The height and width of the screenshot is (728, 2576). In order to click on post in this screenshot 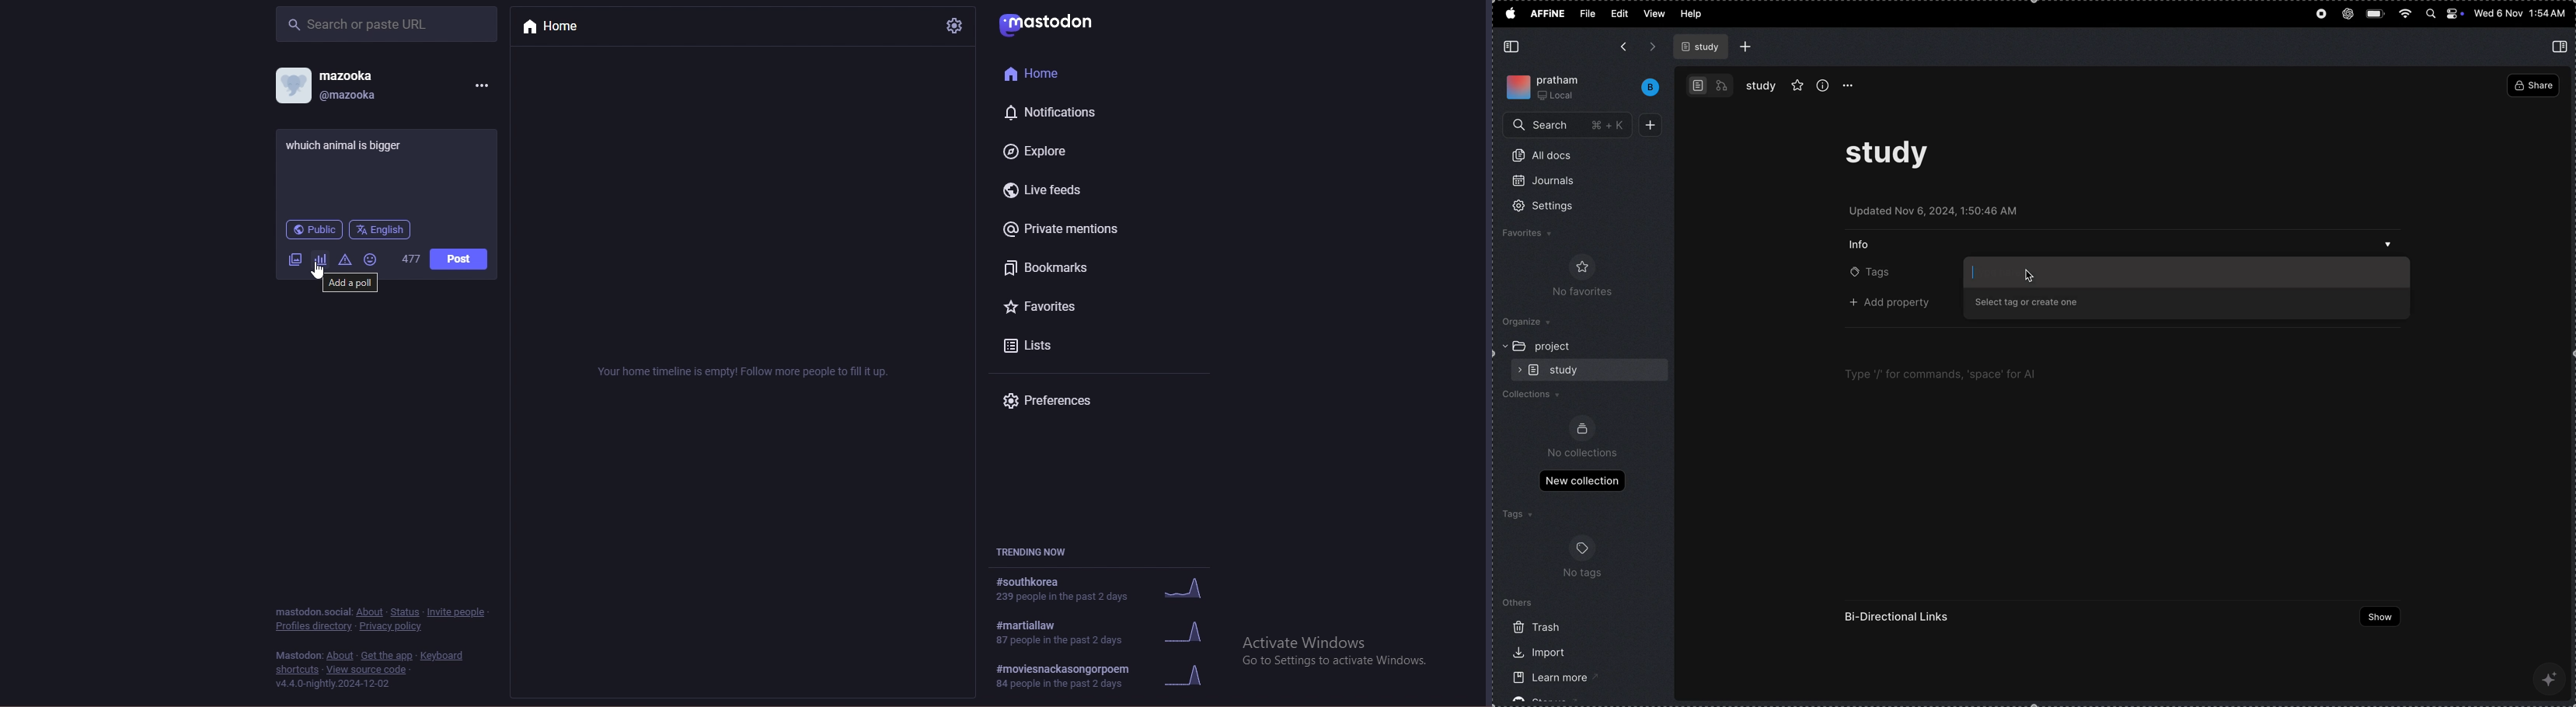, I will do `click(459, 259)`.